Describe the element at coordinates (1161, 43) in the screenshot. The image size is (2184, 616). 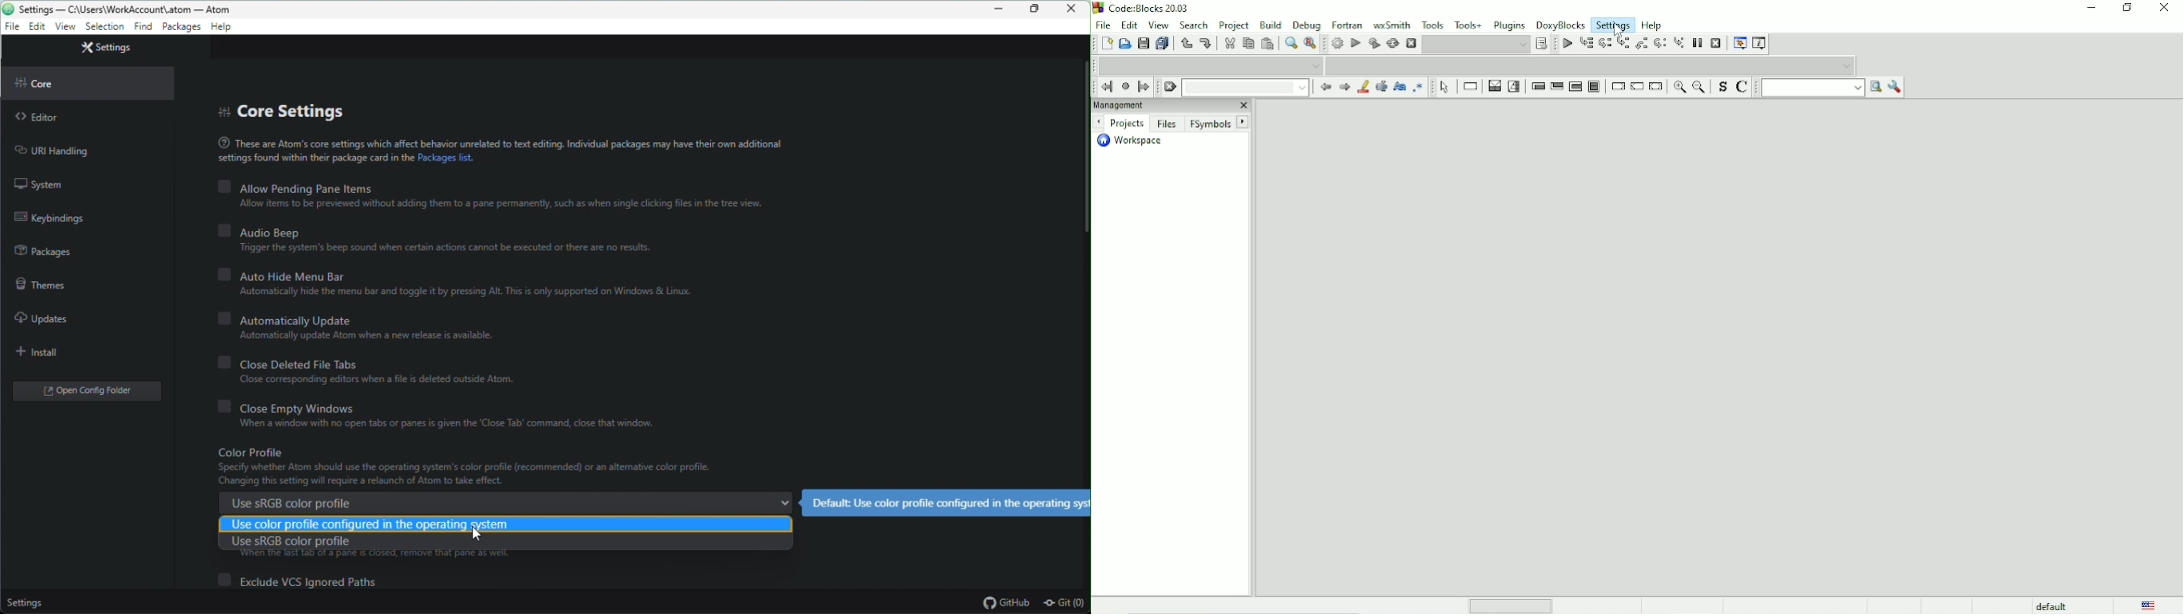
I see `Save everything` at that location.